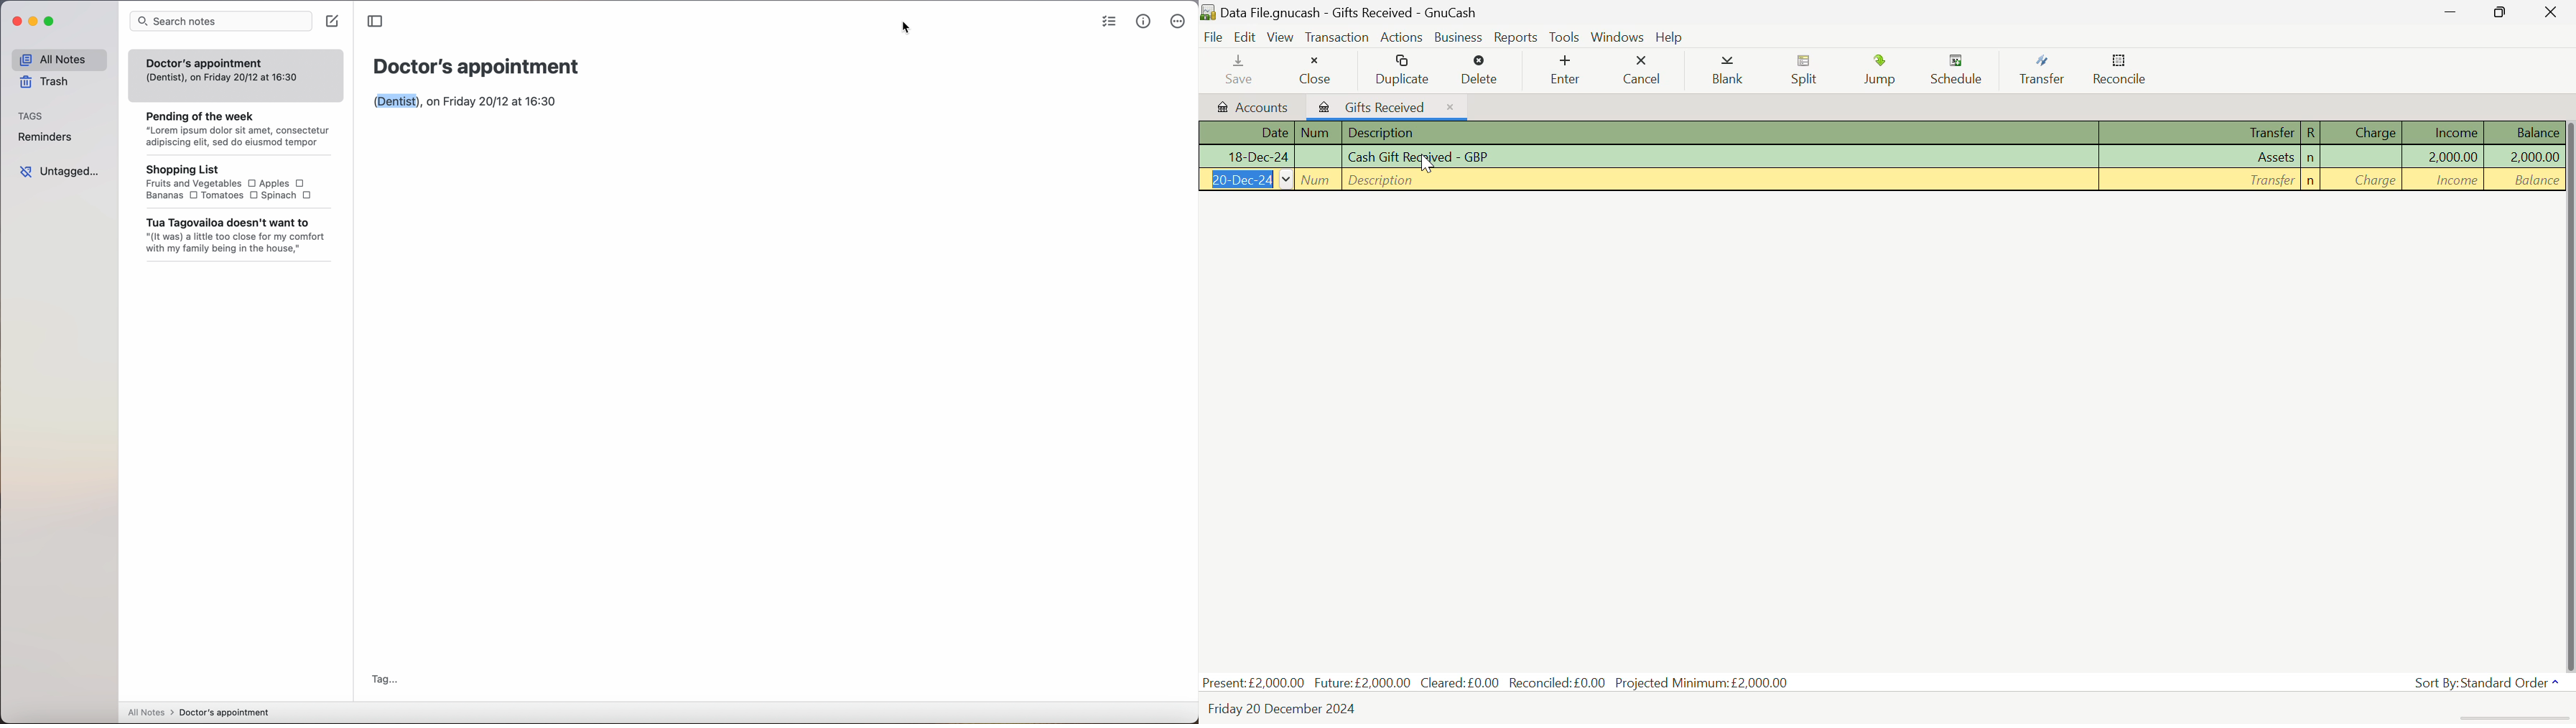  Describe the element at coordinates (1212, 37) in the screenshot. I see `File` at that location.